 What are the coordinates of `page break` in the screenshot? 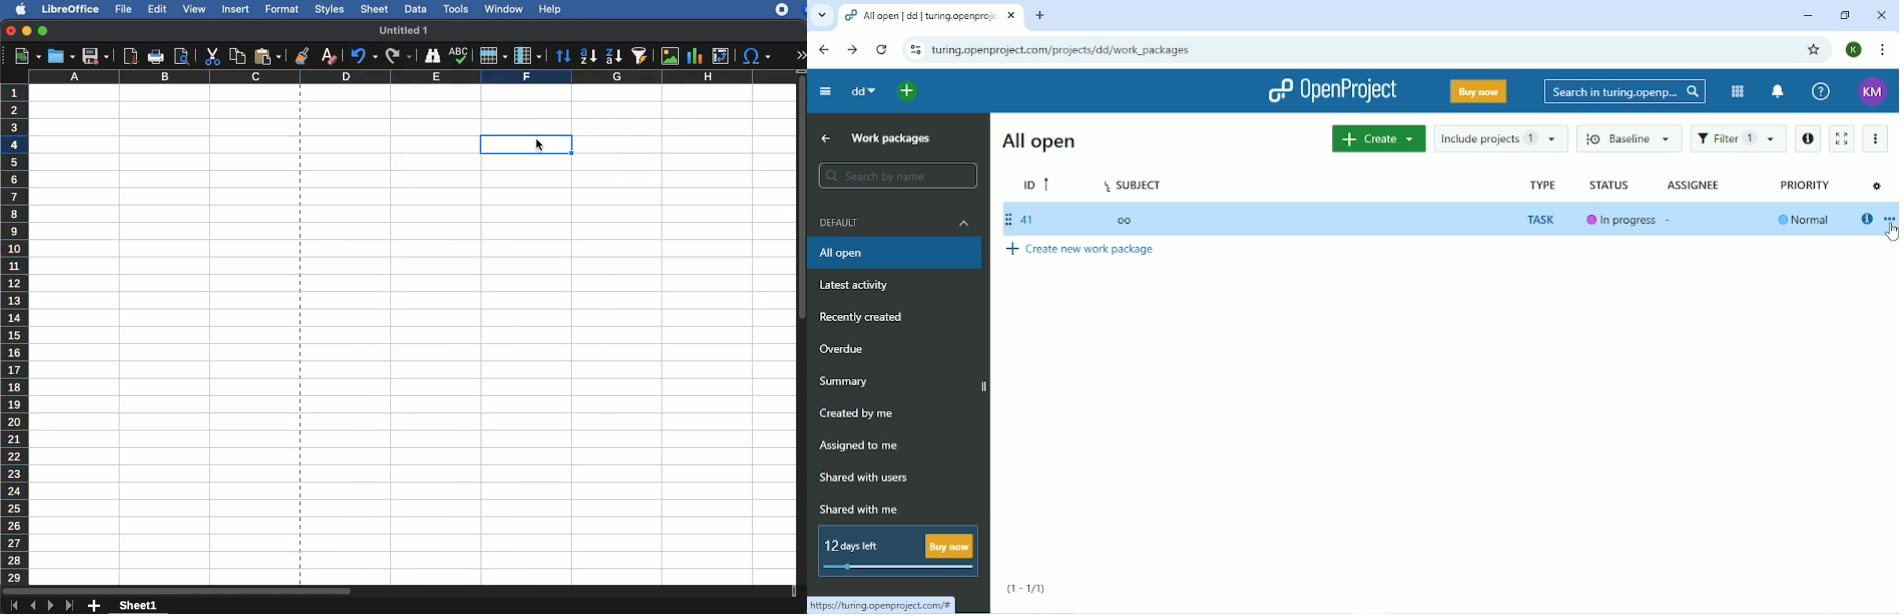 It's located at (300, 335).